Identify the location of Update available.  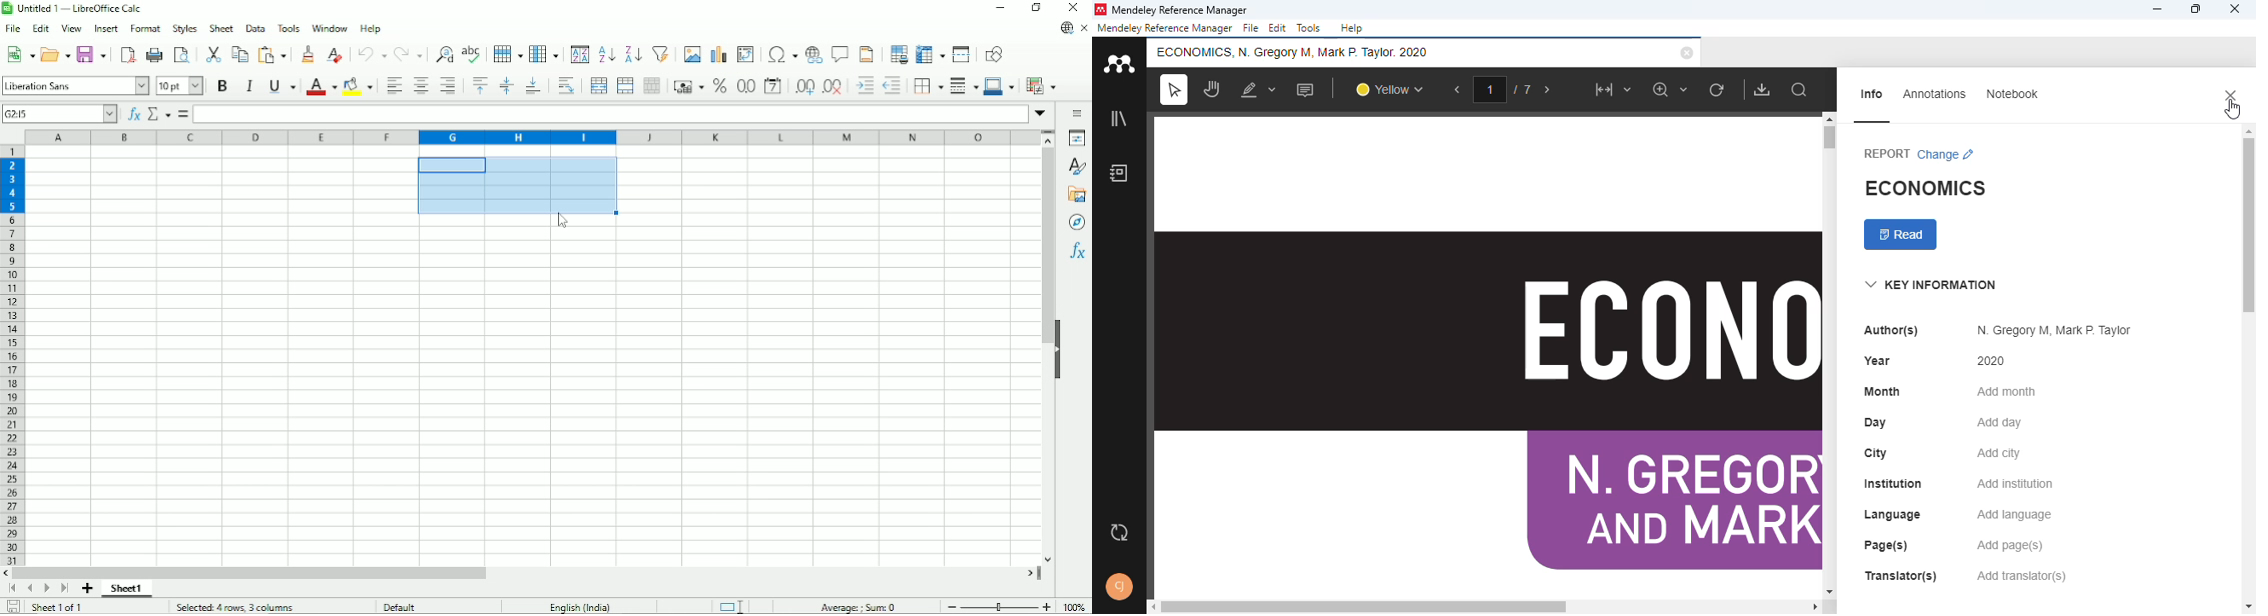
(1065, 28).